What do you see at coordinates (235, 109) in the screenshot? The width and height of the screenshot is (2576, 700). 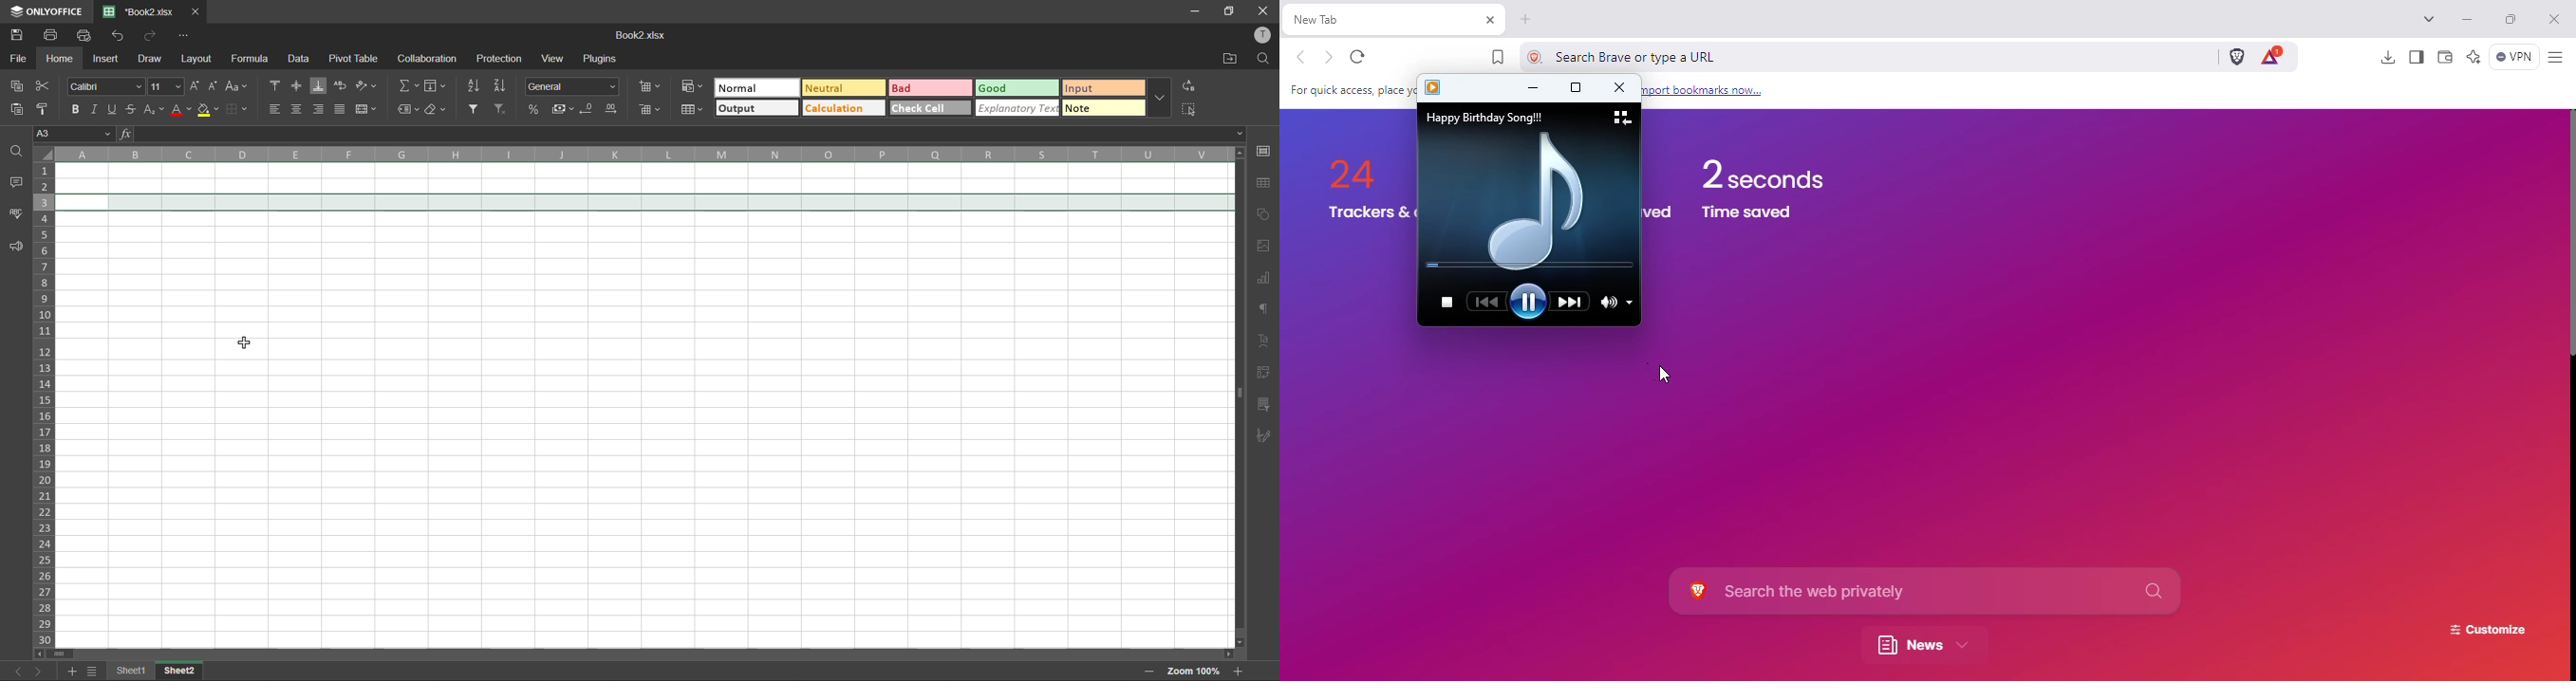 I see `borders` at bounding box center [235, 109].